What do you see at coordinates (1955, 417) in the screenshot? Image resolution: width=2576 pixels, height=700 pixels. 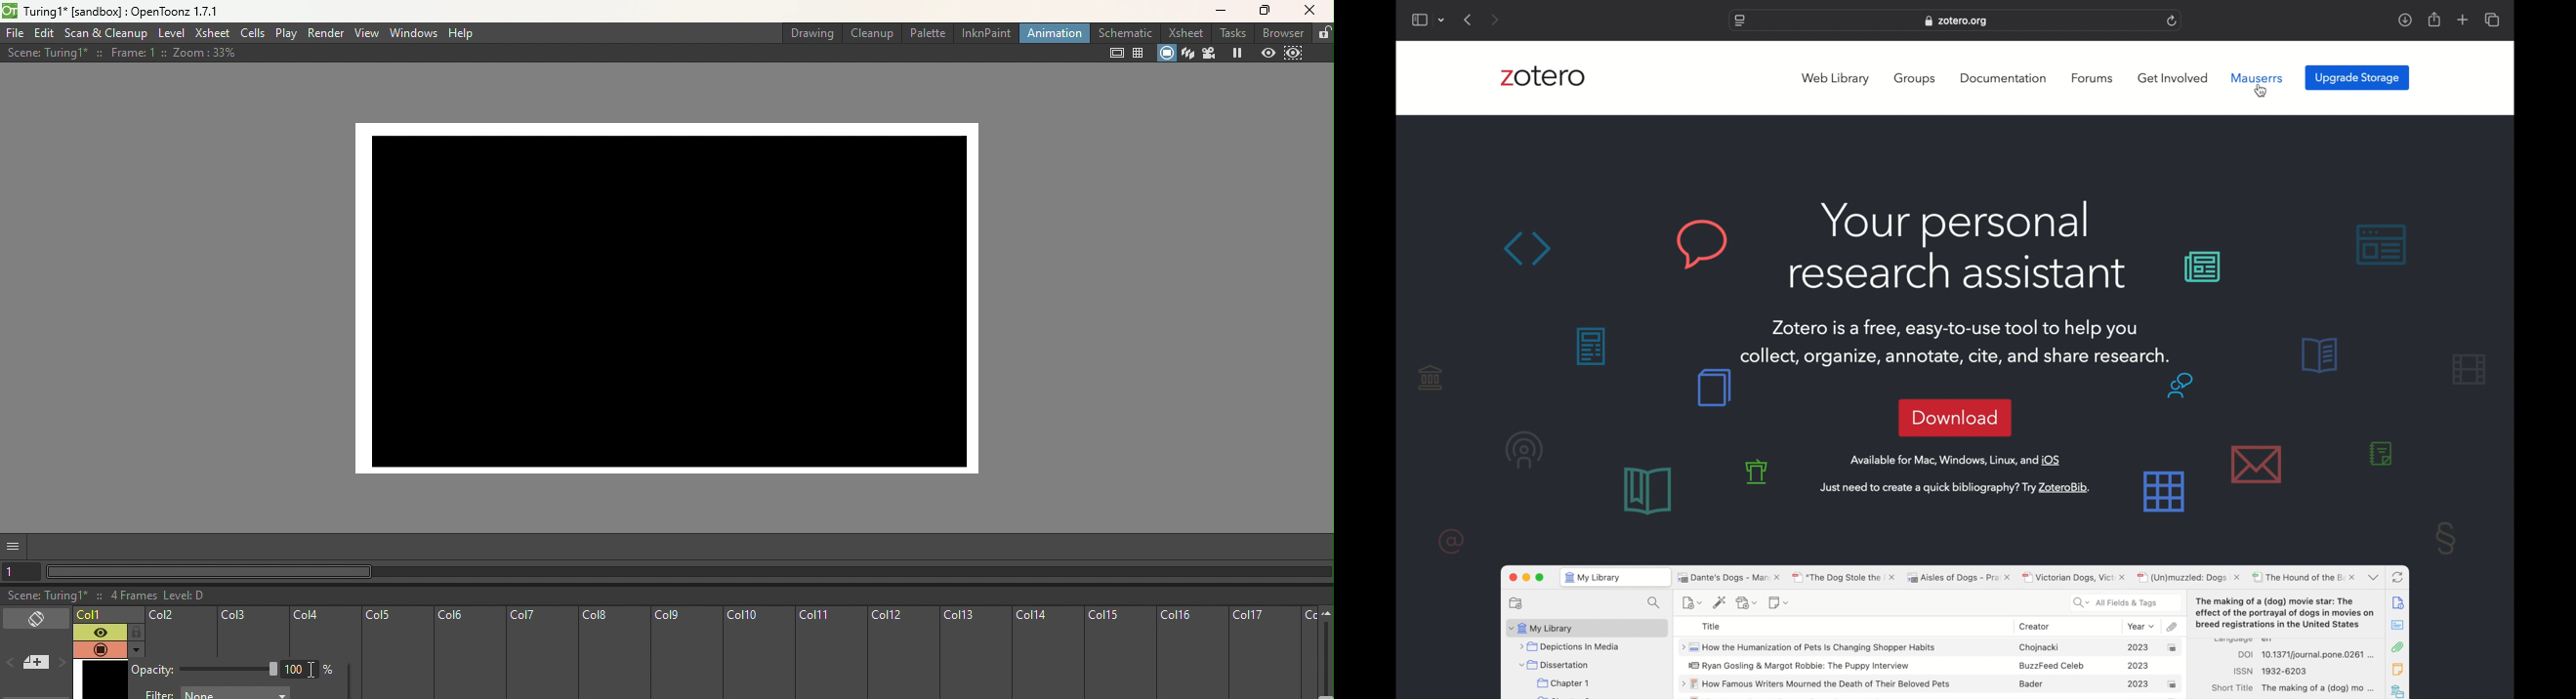 I see `download` at bounding box center [1955, 417].